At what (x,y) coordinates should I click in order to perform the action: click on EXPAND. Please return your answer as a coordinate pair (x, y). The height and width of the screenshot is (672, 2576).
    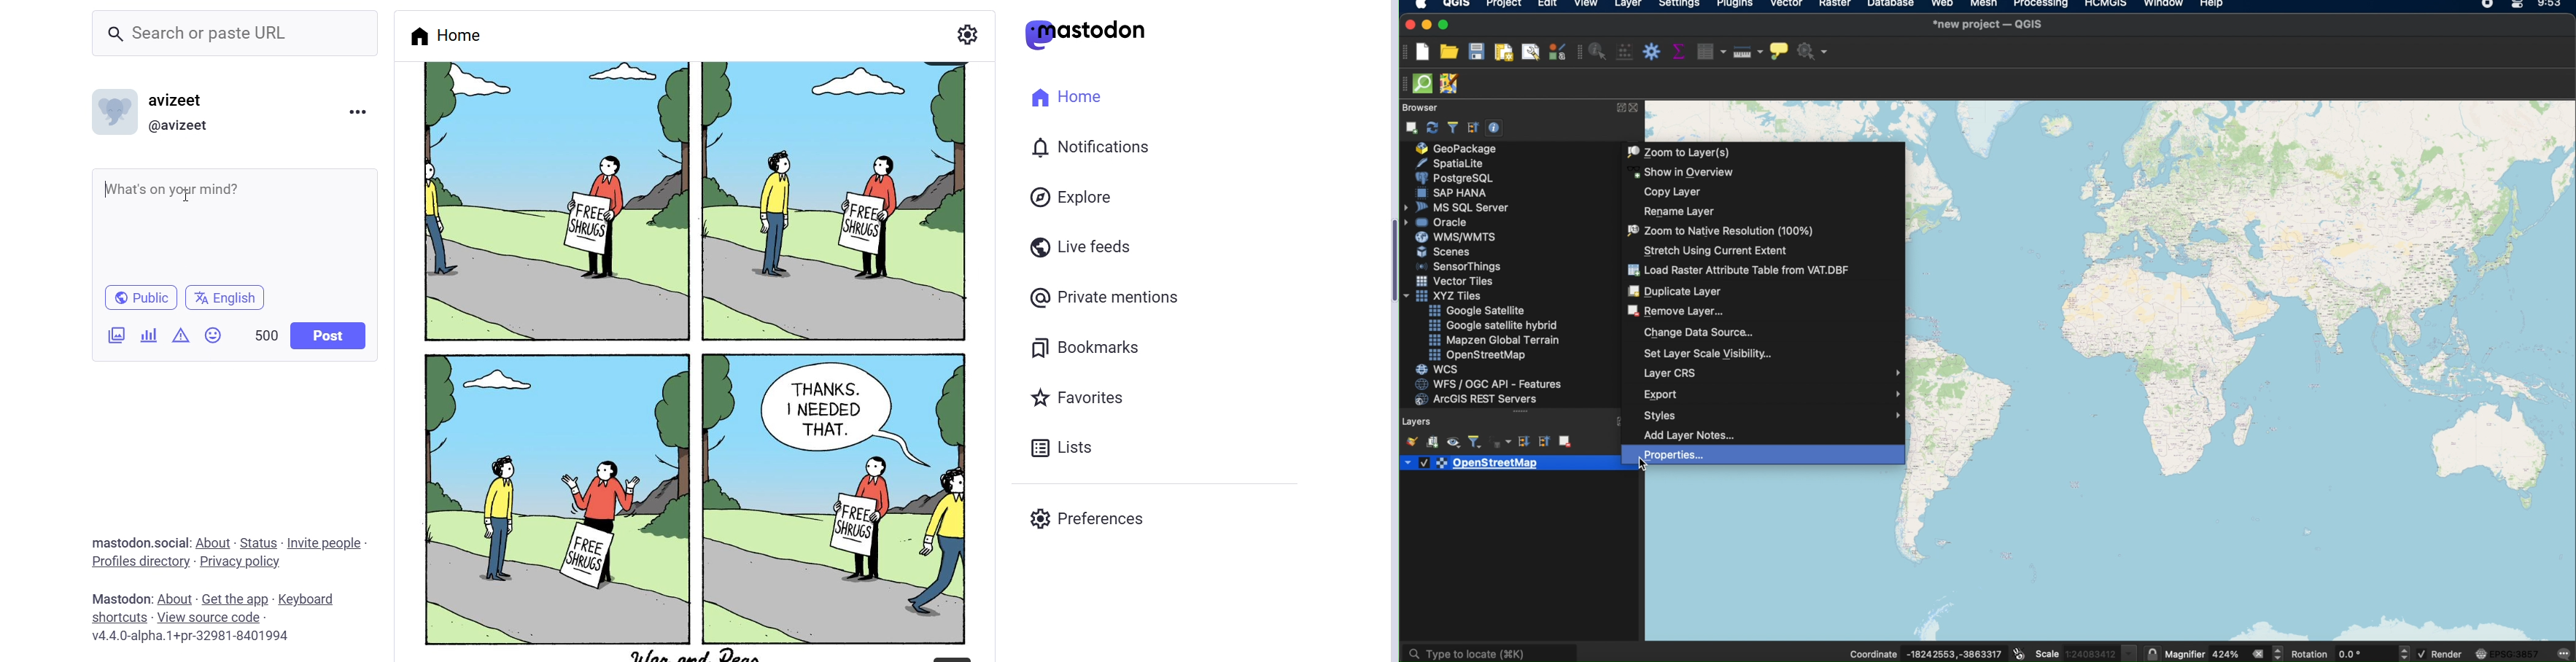
    Looking at the image, I should click on (1620, 107).